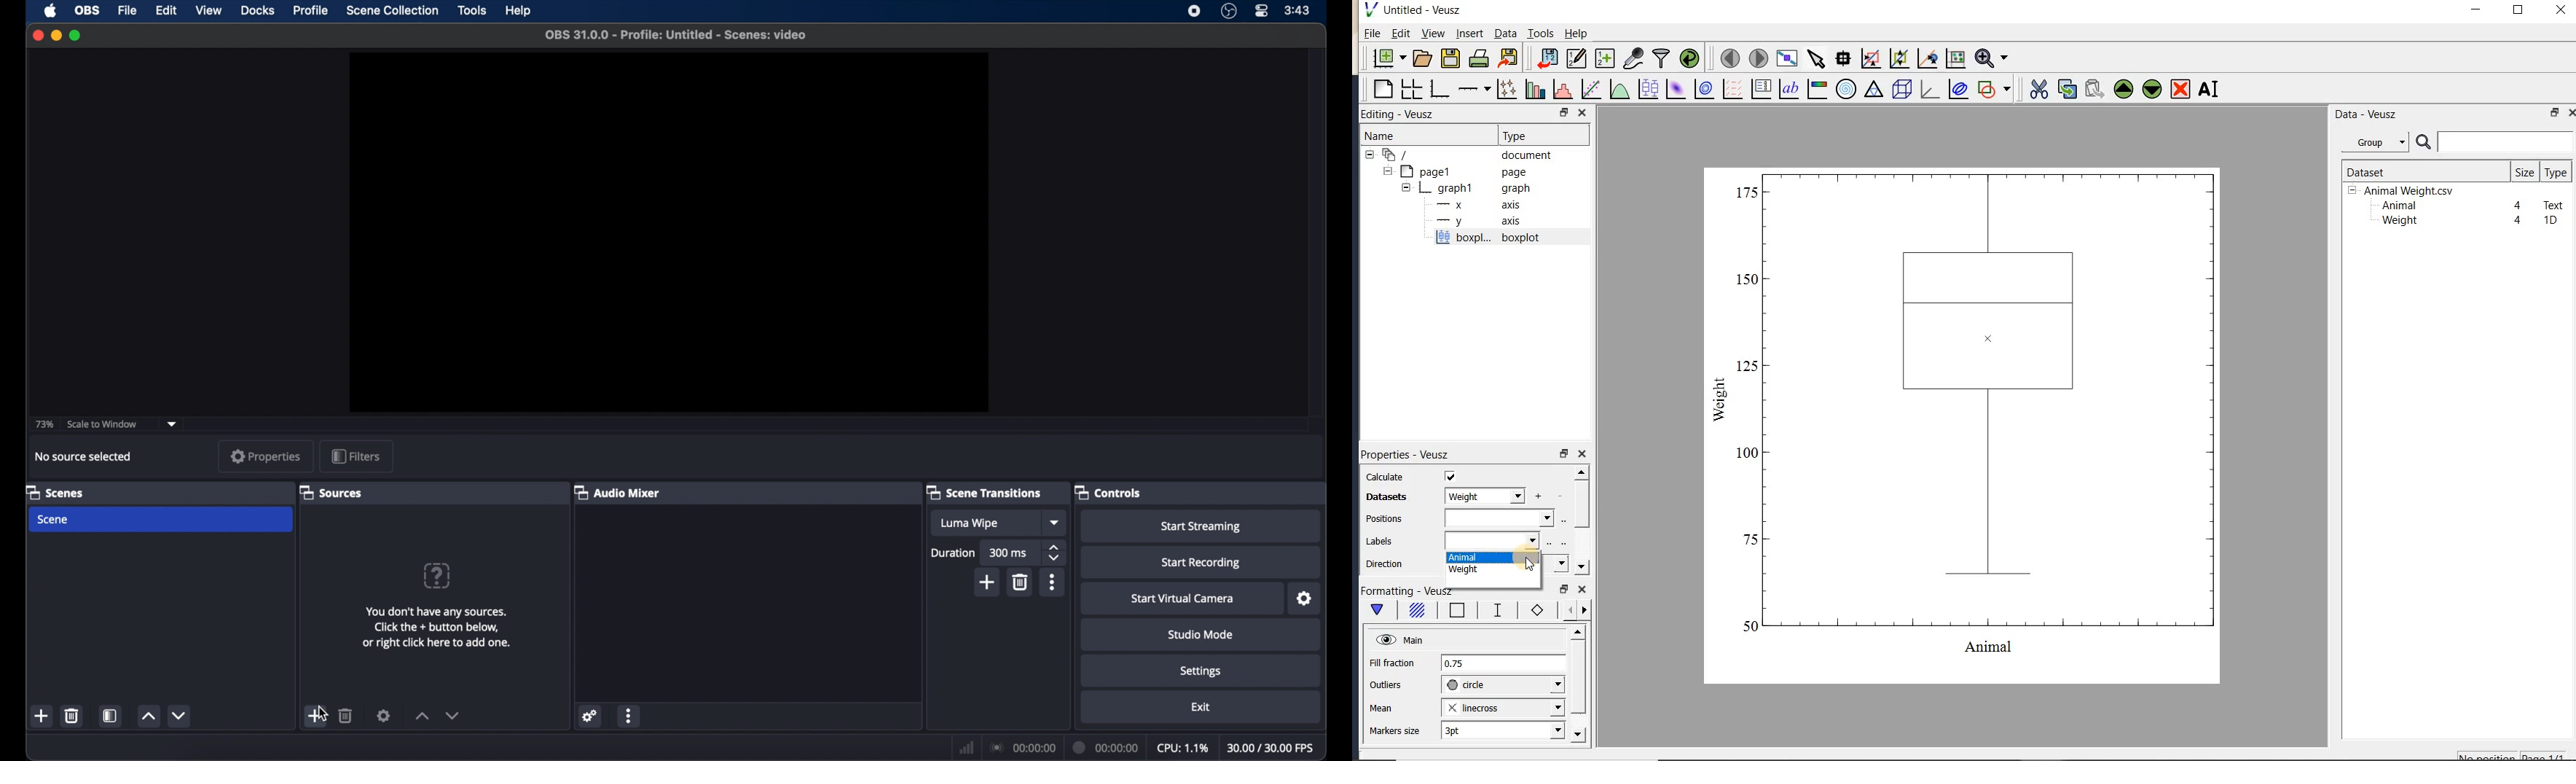  Describe the element at coordinates (983, 492) in the screenshot. I see `scene transitions` at that location.